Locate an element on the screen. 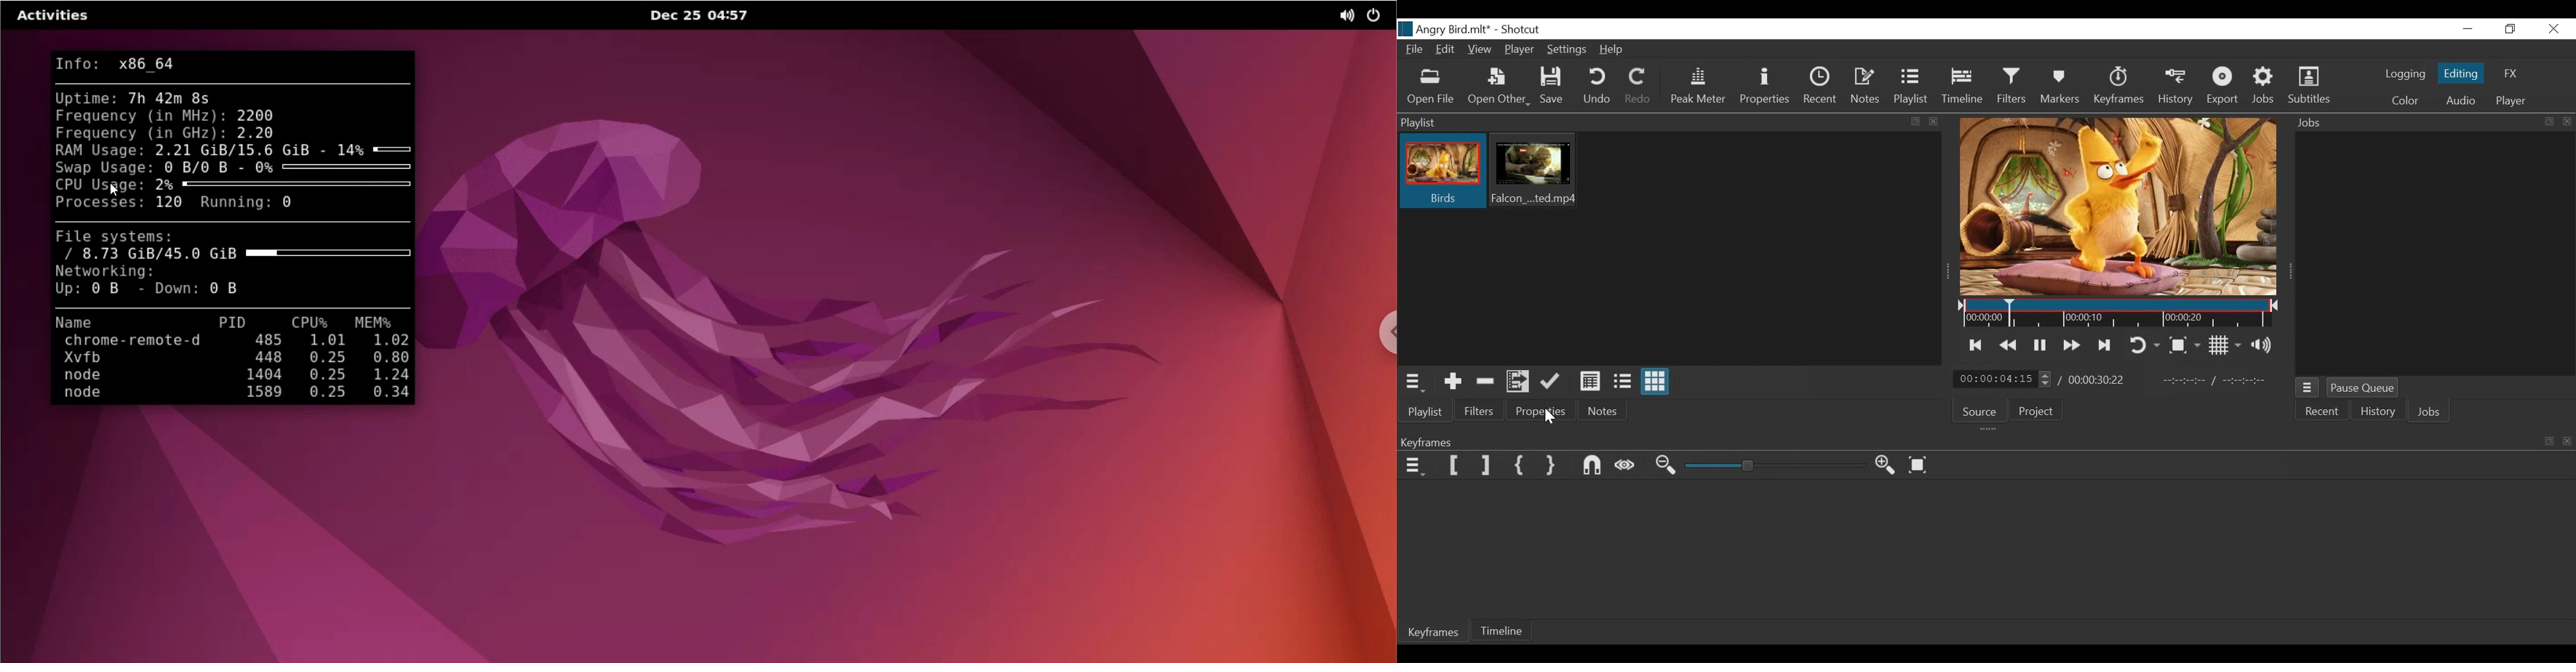 The height and width of the screenshot is (672, 2576). Skip to the next point is located at coordinates (1977, 345).